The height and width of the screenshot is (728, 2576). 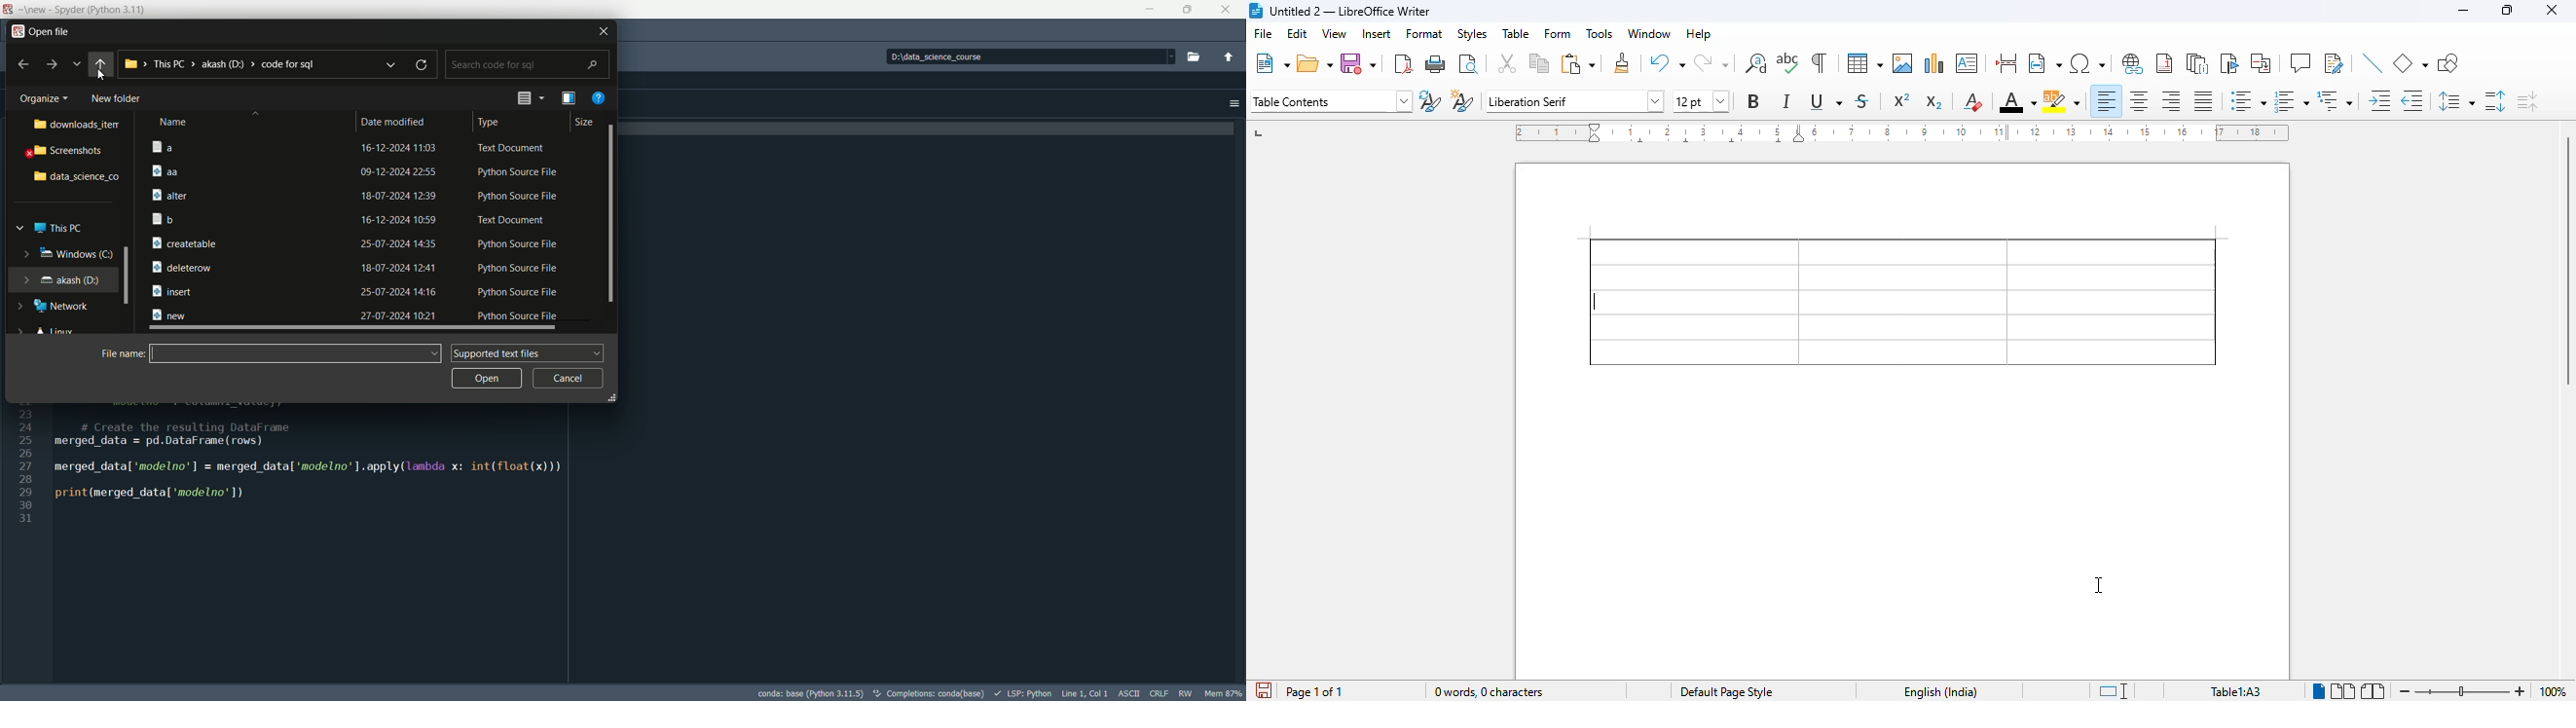 What do you see at coordinates (1430, 100) in the screenshot?
I see `update new selection` at bounding box center [1430, 100].